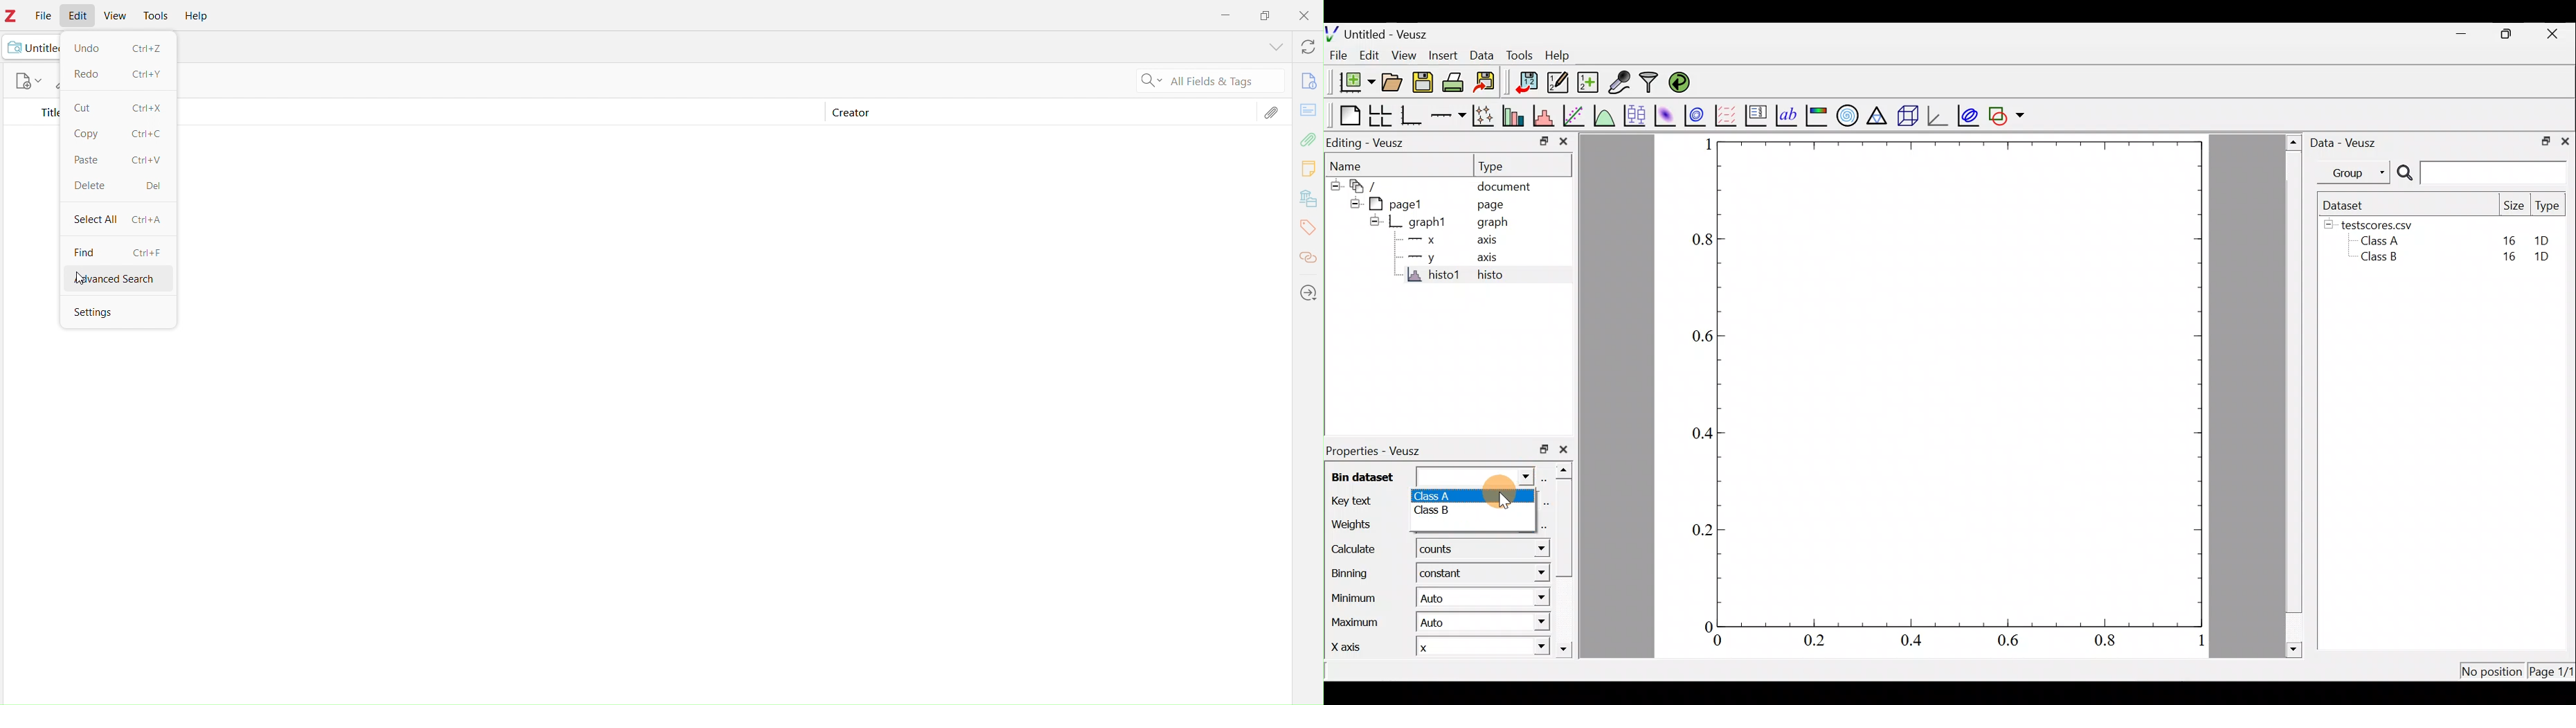 The width and height of the screenshot is (2576, 728). Describe the element at coordinates (1305, 16) in the screenshot. I see `Close` at that location.